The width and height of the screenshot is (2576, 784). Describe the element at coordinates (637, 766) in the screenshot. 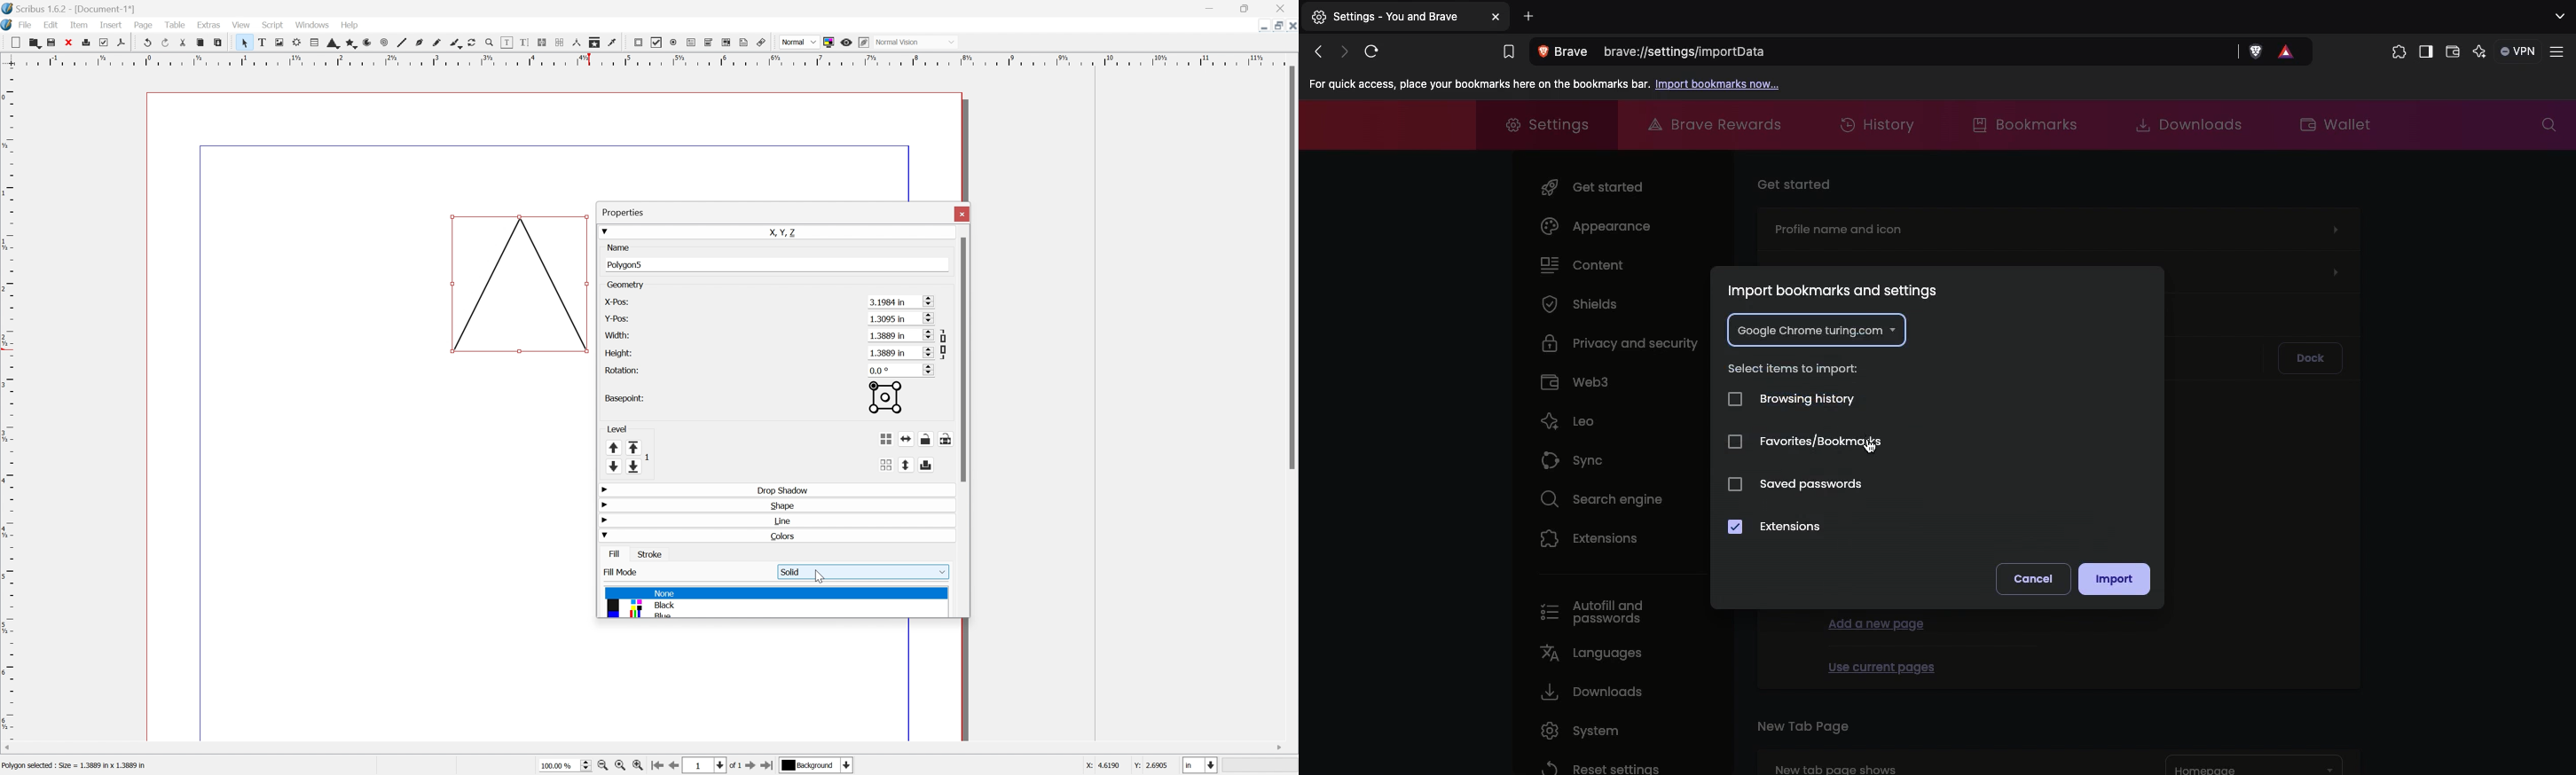

I see `Zoom in by stepping values in Tools preferences` at that location.